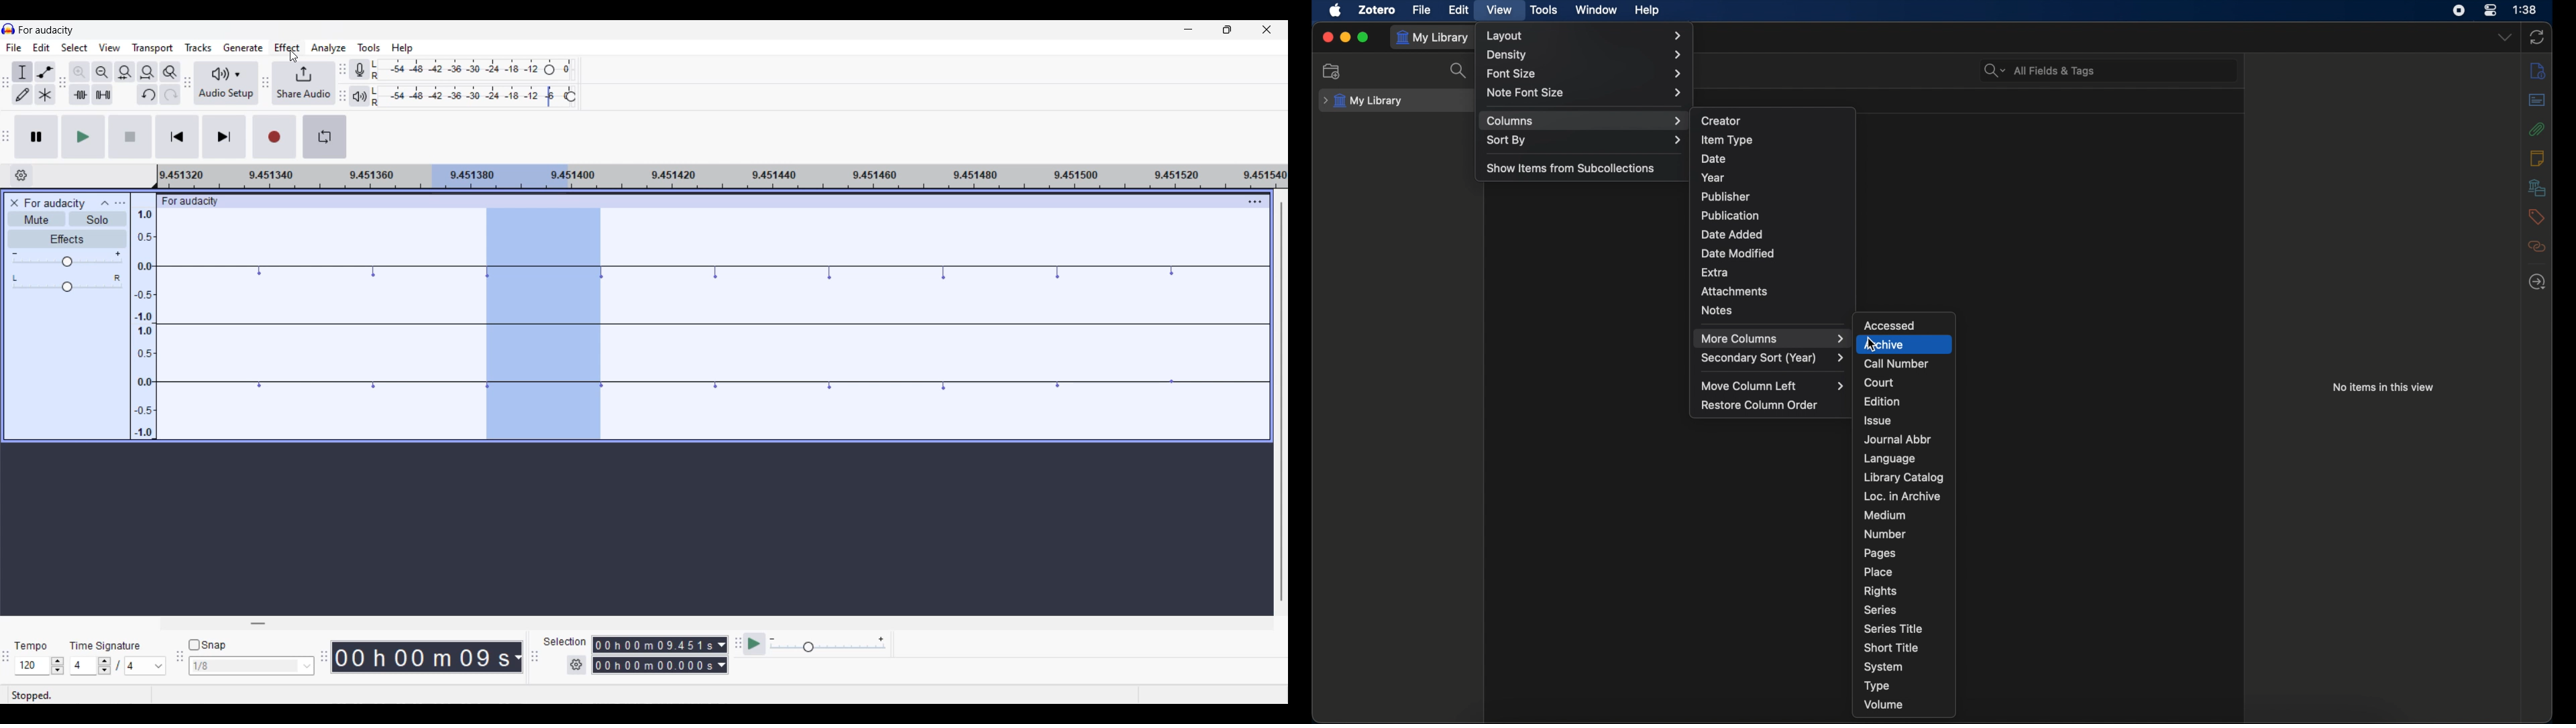 Image resolution: width=2576 pixels, height=728 pixels. I want to click on no items in this view, so click(2383, 387).